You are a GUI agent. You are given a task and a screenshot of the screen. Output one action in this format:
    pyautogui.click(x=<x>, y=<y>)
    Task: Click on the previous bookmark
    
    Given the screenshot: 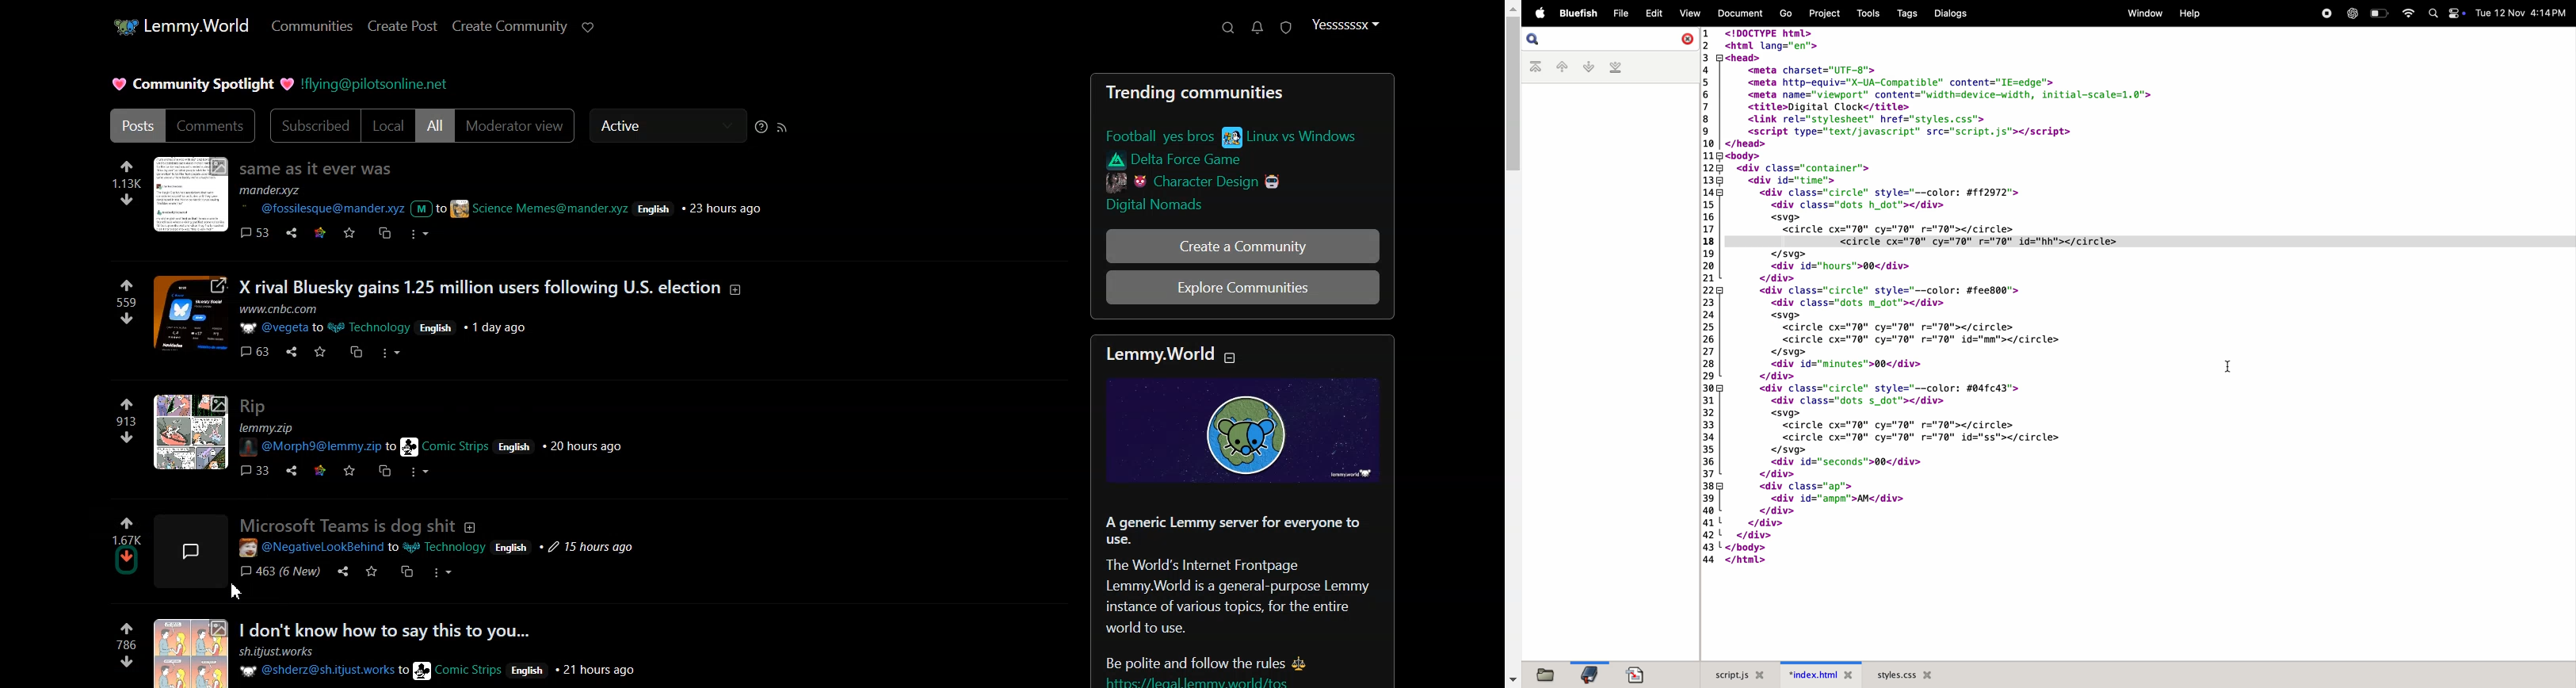 What is the action you would take?
    pyautogui.click(x=1560, y=67)
    